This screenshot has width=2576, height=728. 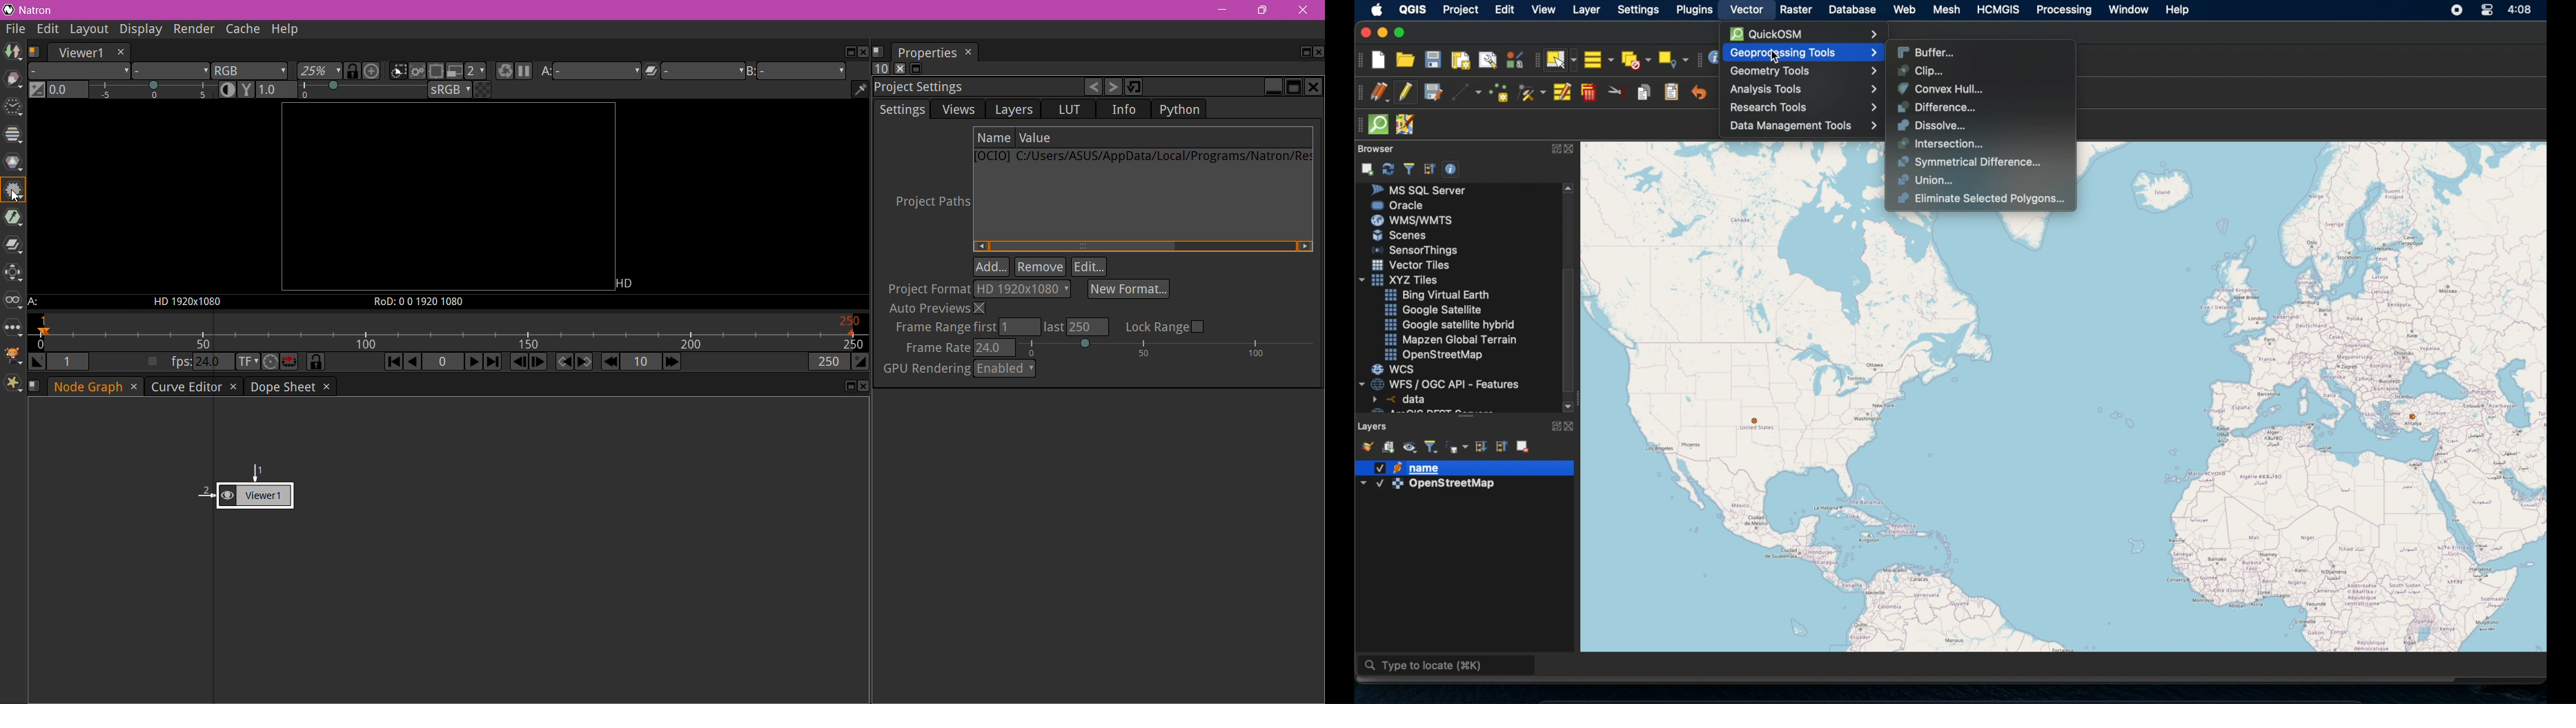 What do you see at coordinates (1374, 147) in the screenshot?
I see `browser` at bounding box center [1374, 147].